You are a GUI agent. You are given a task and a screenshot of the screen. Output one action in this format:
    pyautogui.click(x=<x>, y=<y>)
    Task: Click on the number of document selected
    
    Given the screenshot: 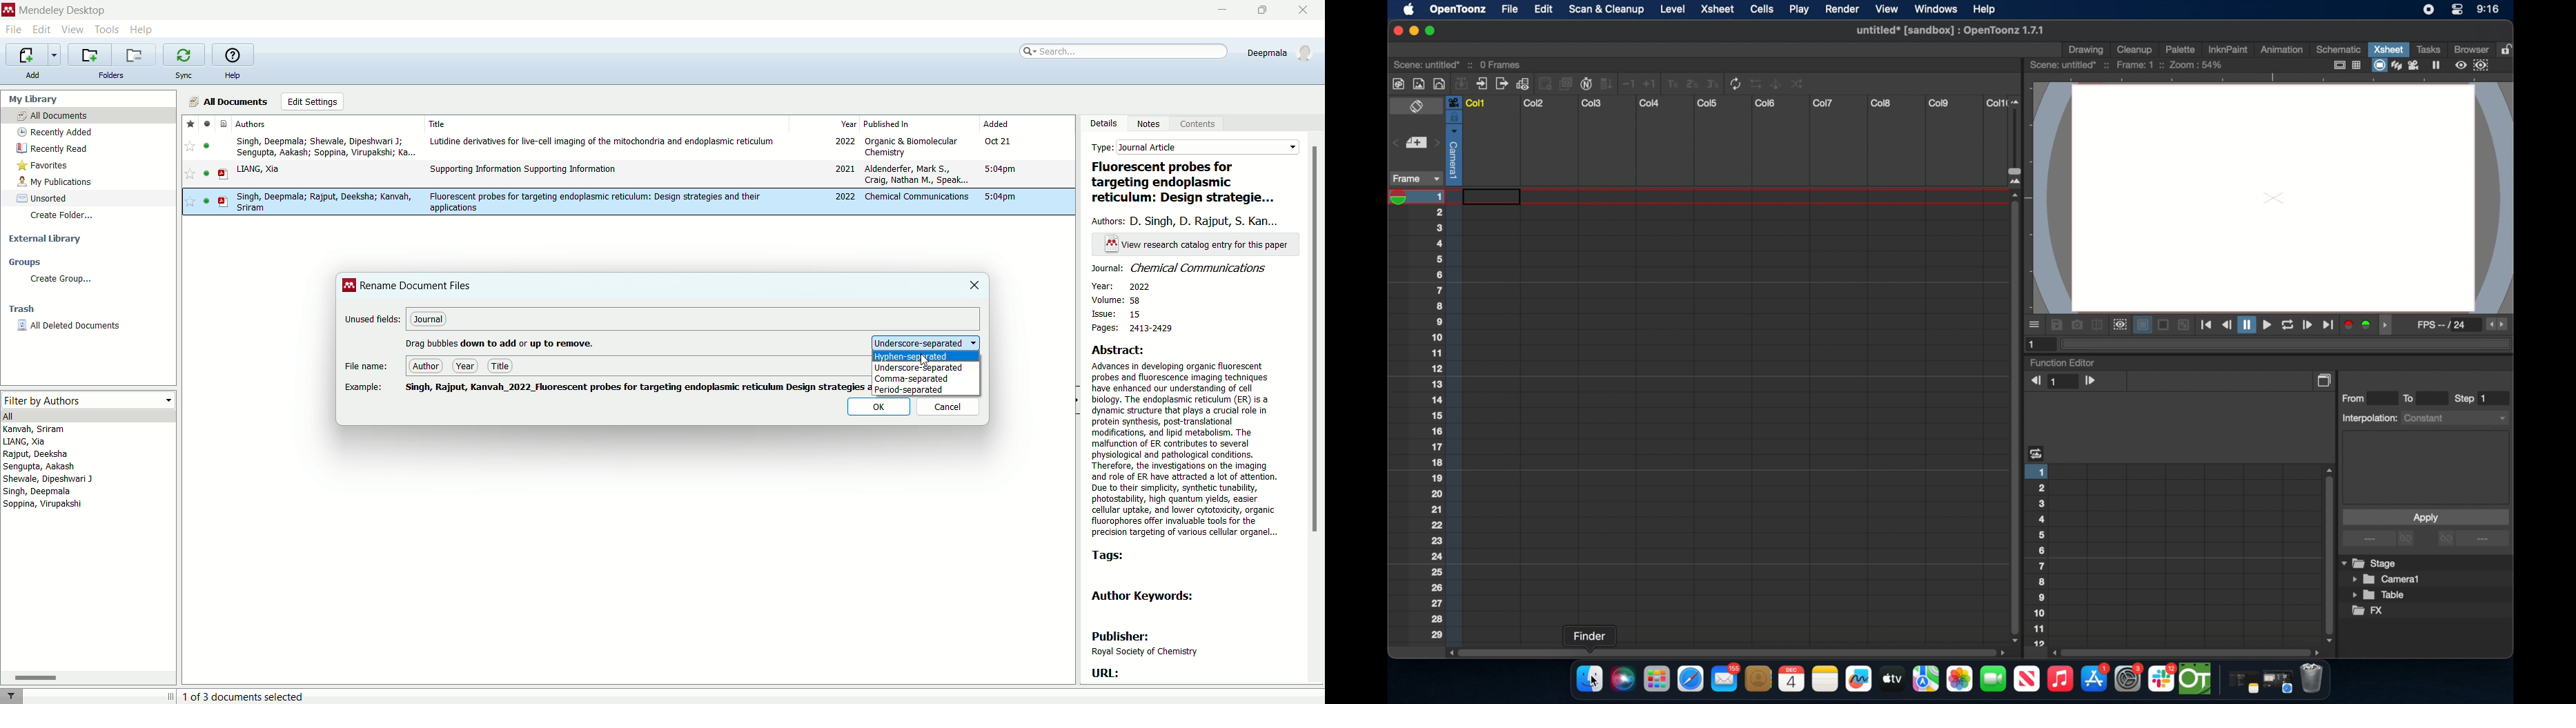 What is the action you would take?
    pyautogui.click(x=245, y=696)
    